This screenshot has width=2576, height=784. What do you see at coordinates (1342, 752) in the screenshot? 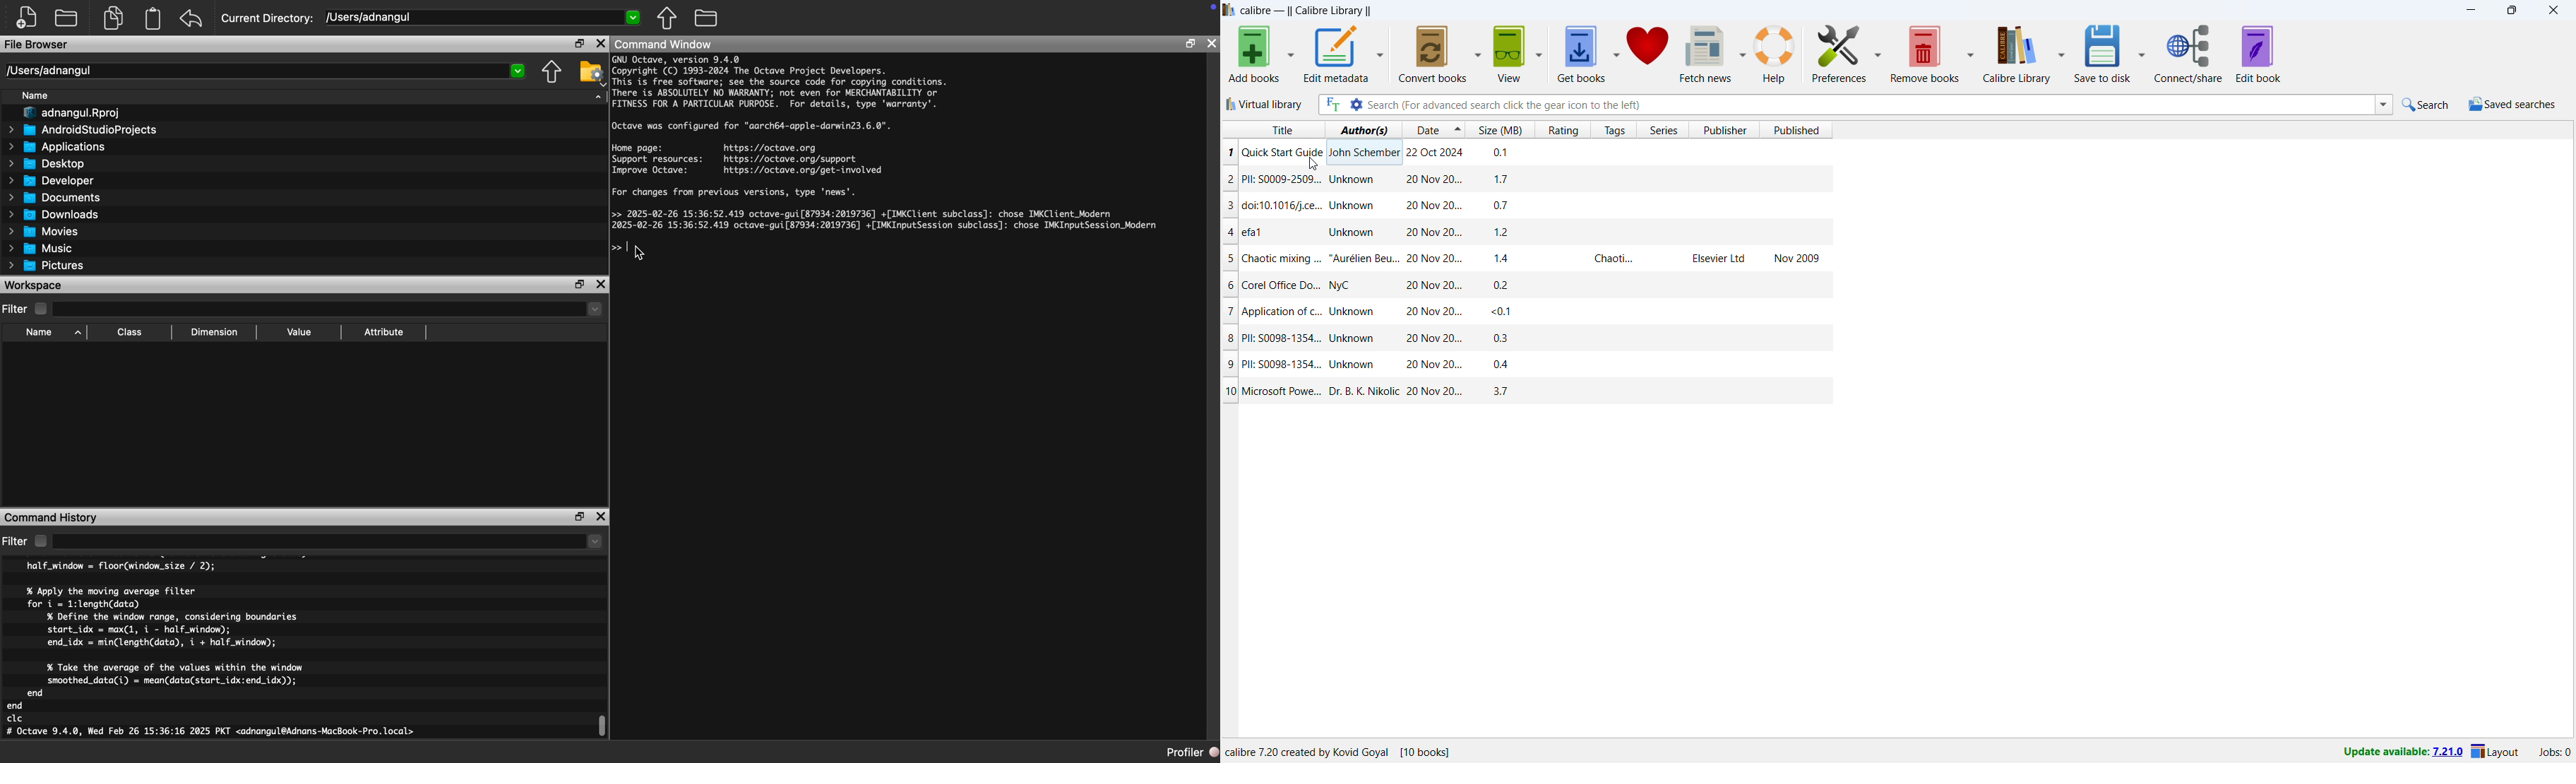
I see `software program information` at bounding box center [1342, 752].